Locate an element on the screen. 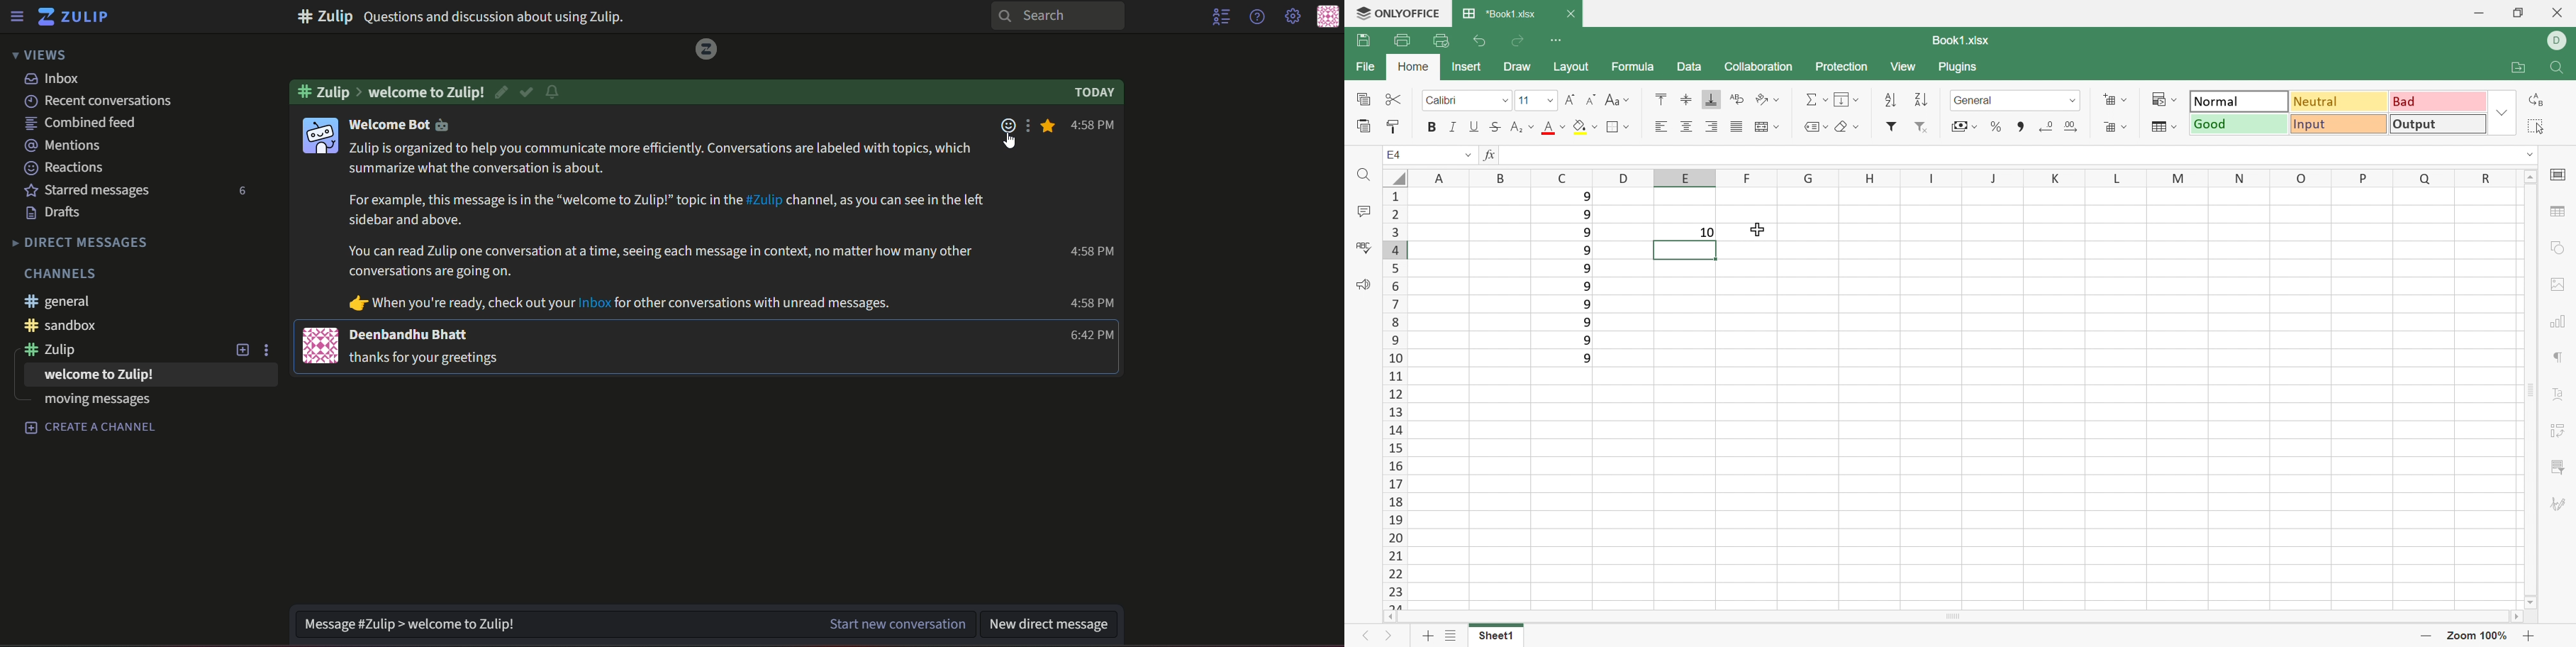 This screenshot has width=2576, height=672. welcome to Zulip! is located at coordinates (426, 92).